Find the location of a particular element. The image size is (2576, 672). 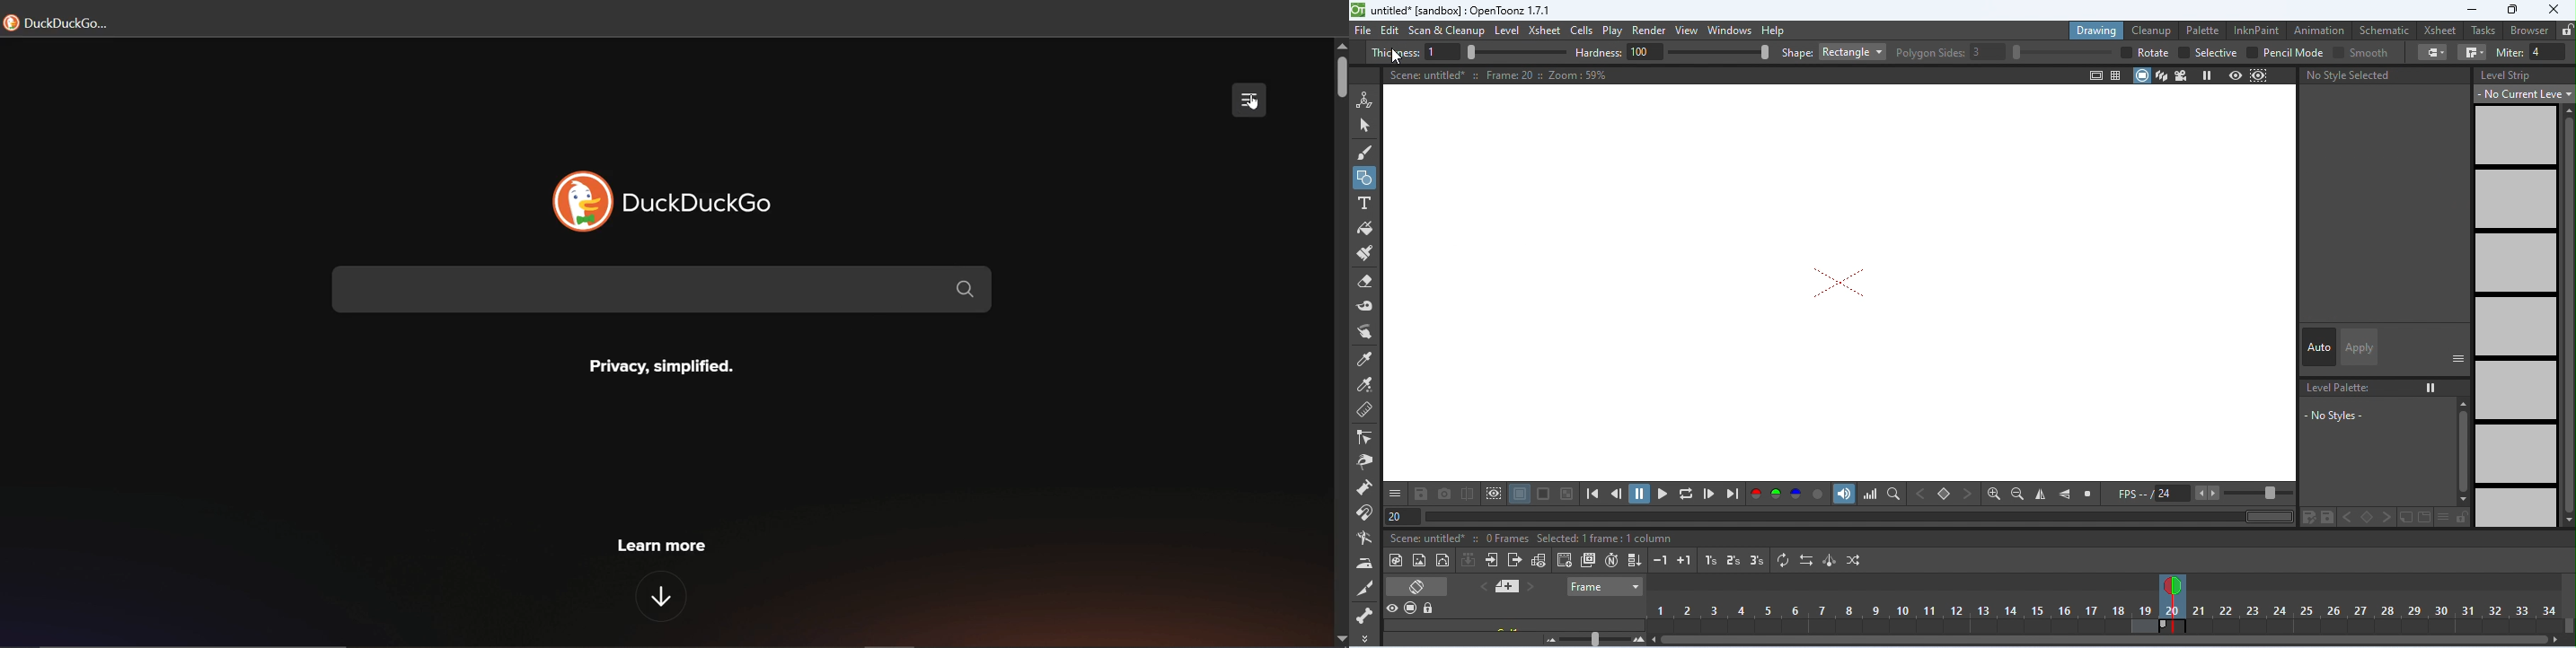

animation is located at coordinates (2318, 31).